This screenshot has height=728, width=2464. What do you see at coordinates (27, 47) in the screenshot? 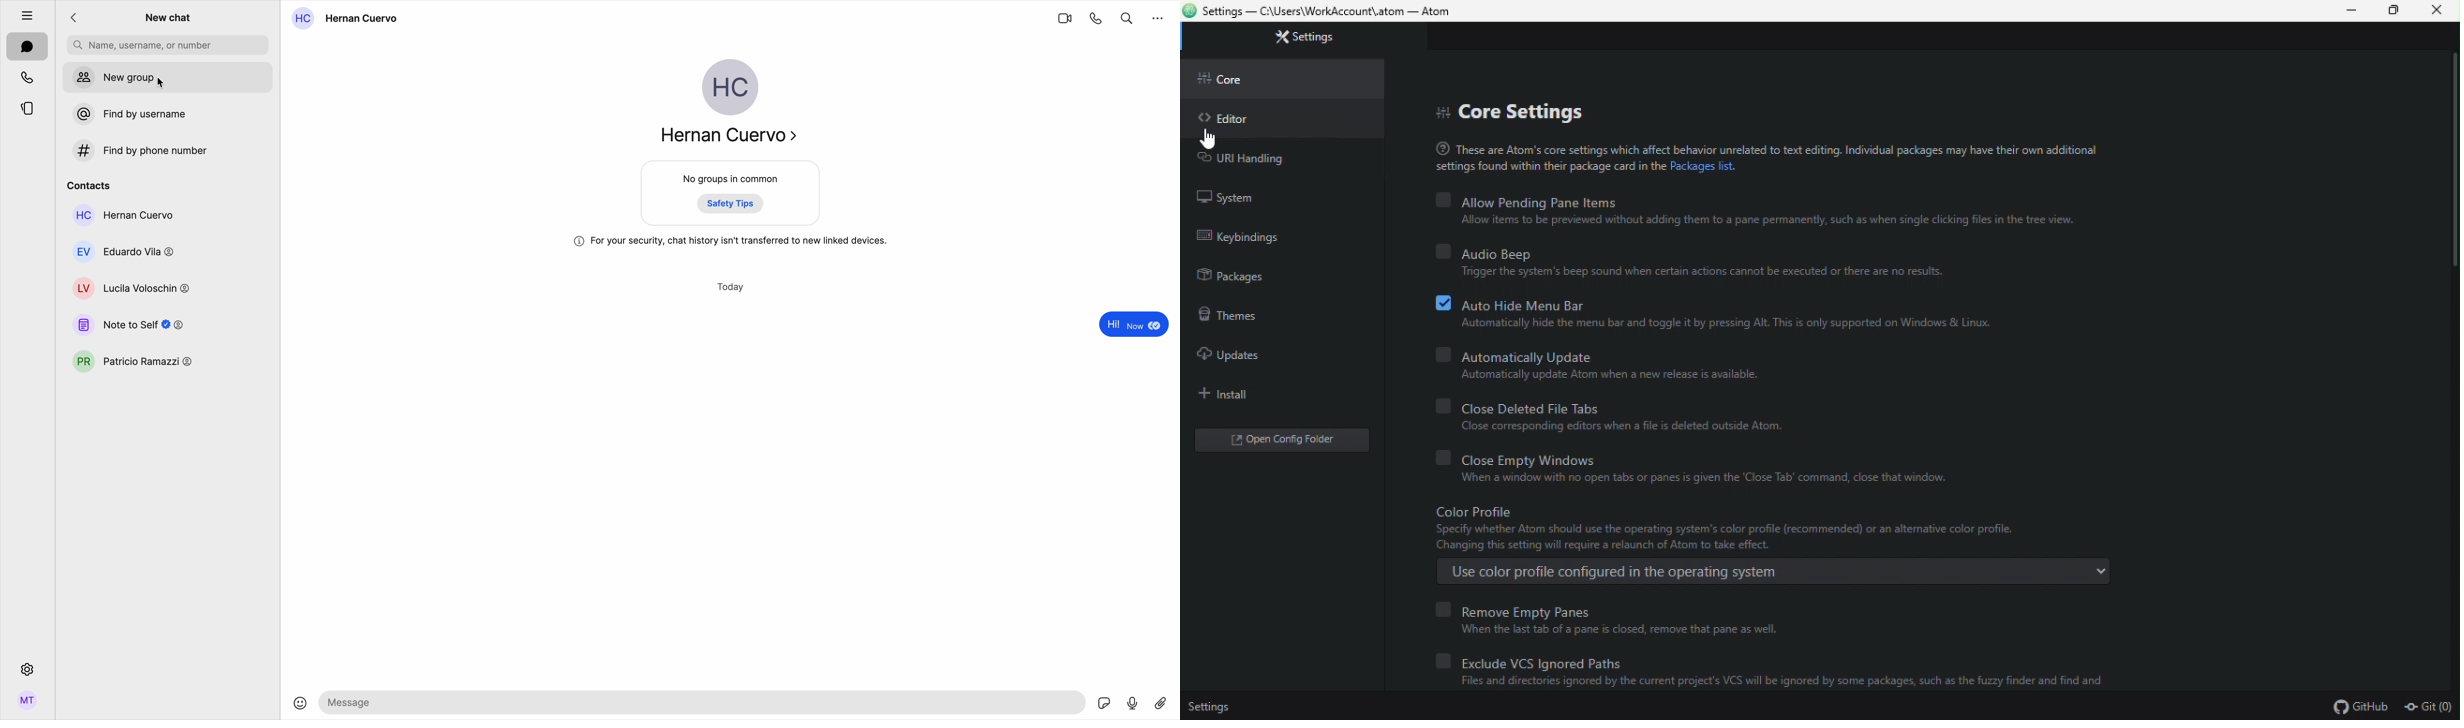
I see `chats` at bounding box center [27, 47].